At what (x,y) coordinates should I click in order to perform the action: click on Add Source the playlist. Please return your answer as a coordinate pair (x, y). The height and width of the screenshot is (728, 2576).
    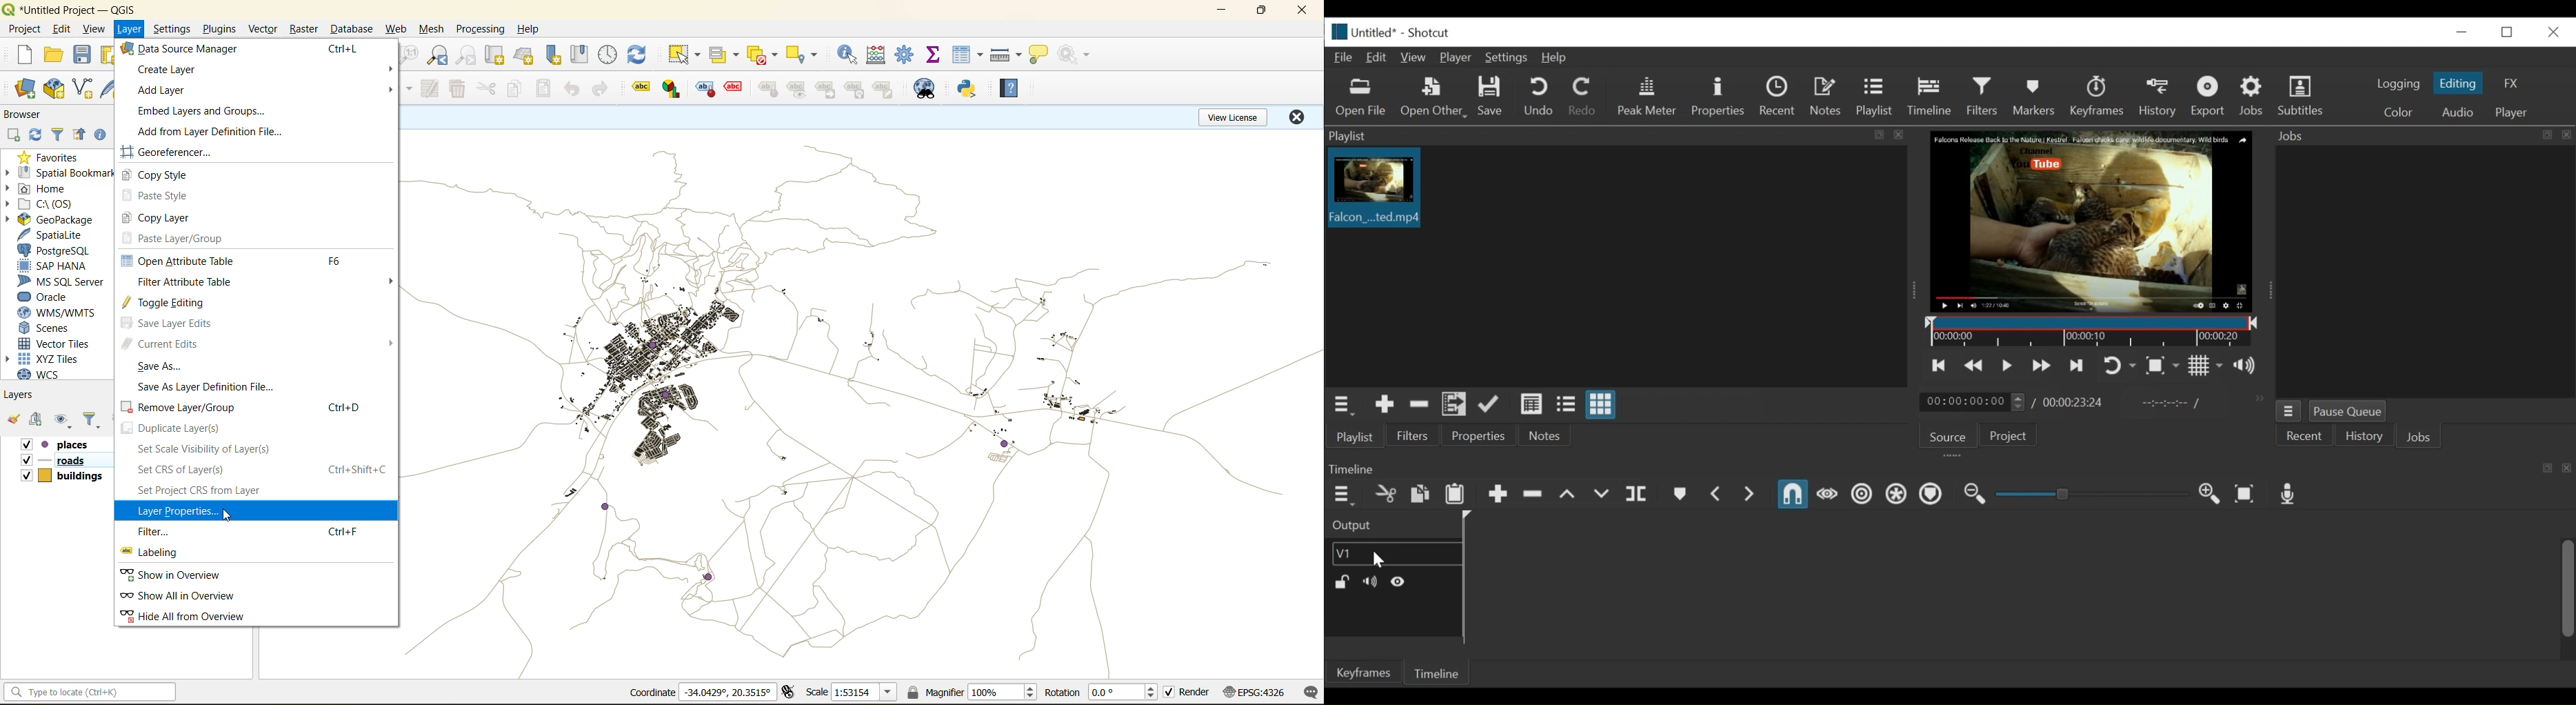
    Looking at the image, I should click on (1384, 405).